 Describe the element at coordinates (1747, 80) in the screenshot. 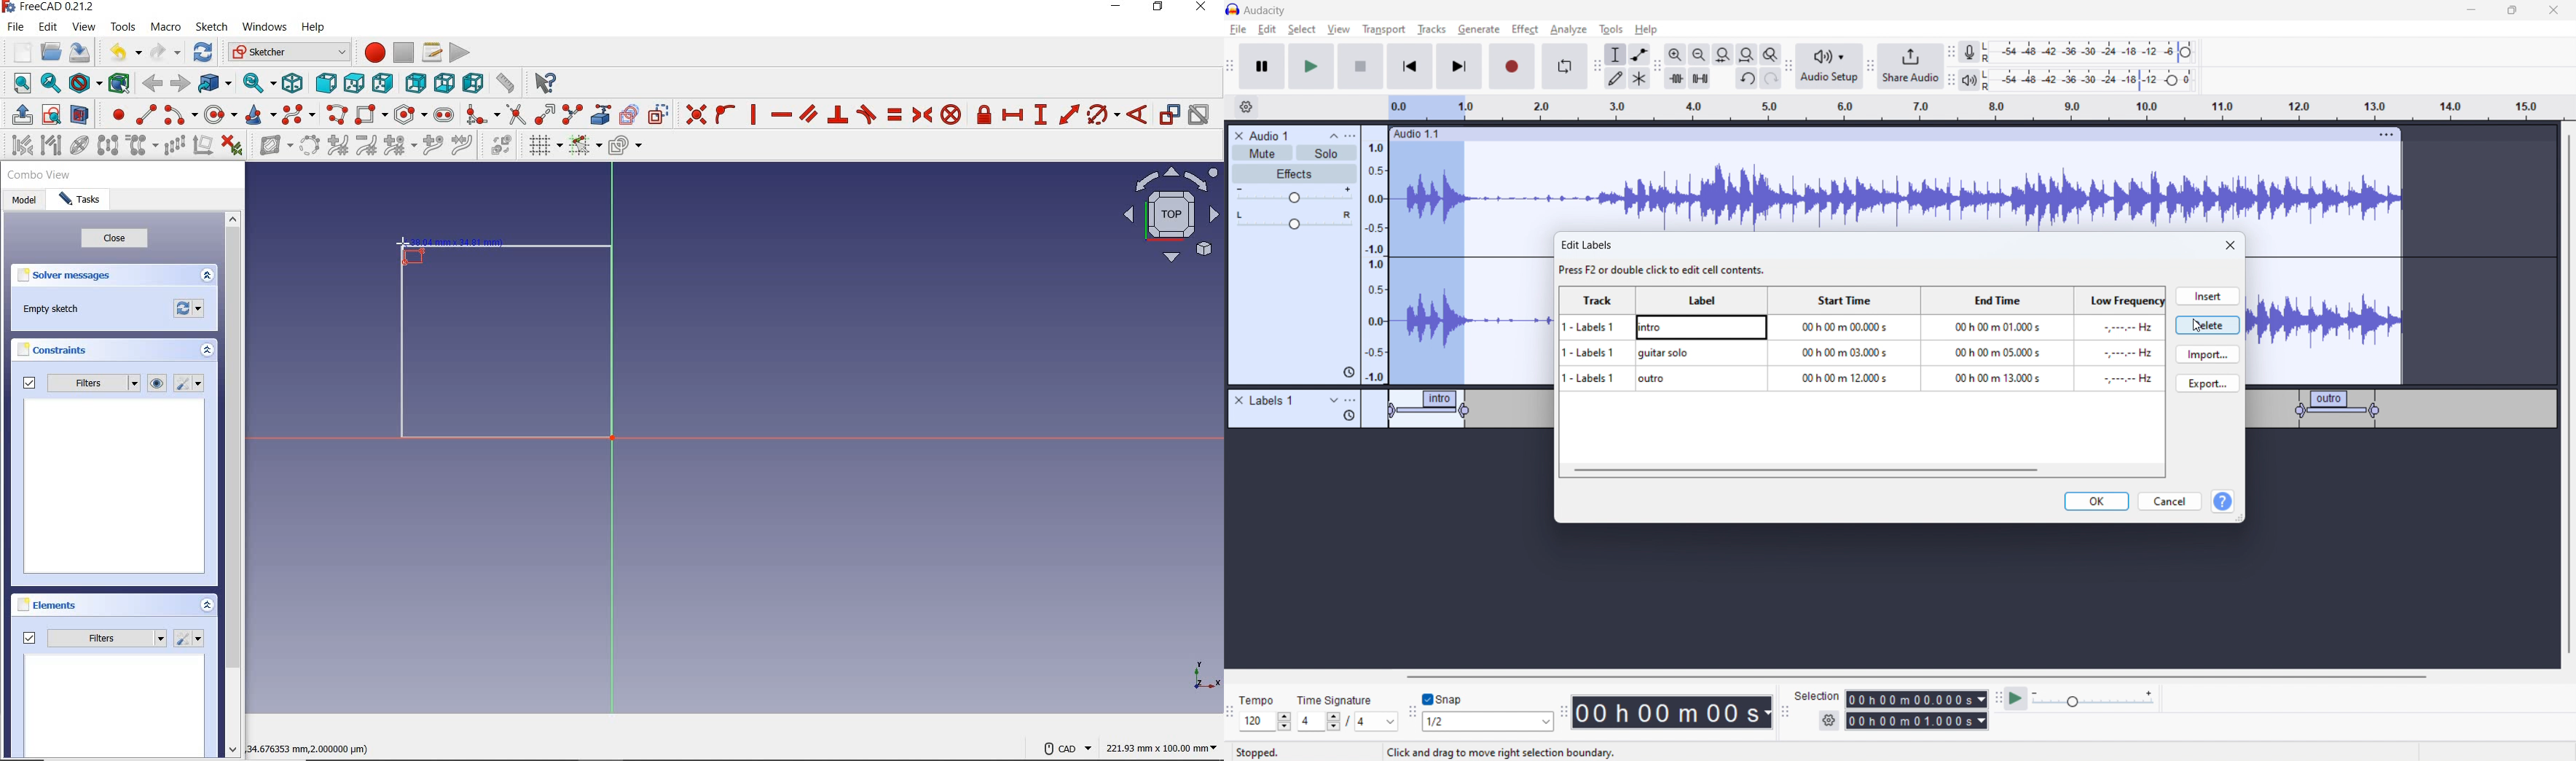

I see `undo` at that location.